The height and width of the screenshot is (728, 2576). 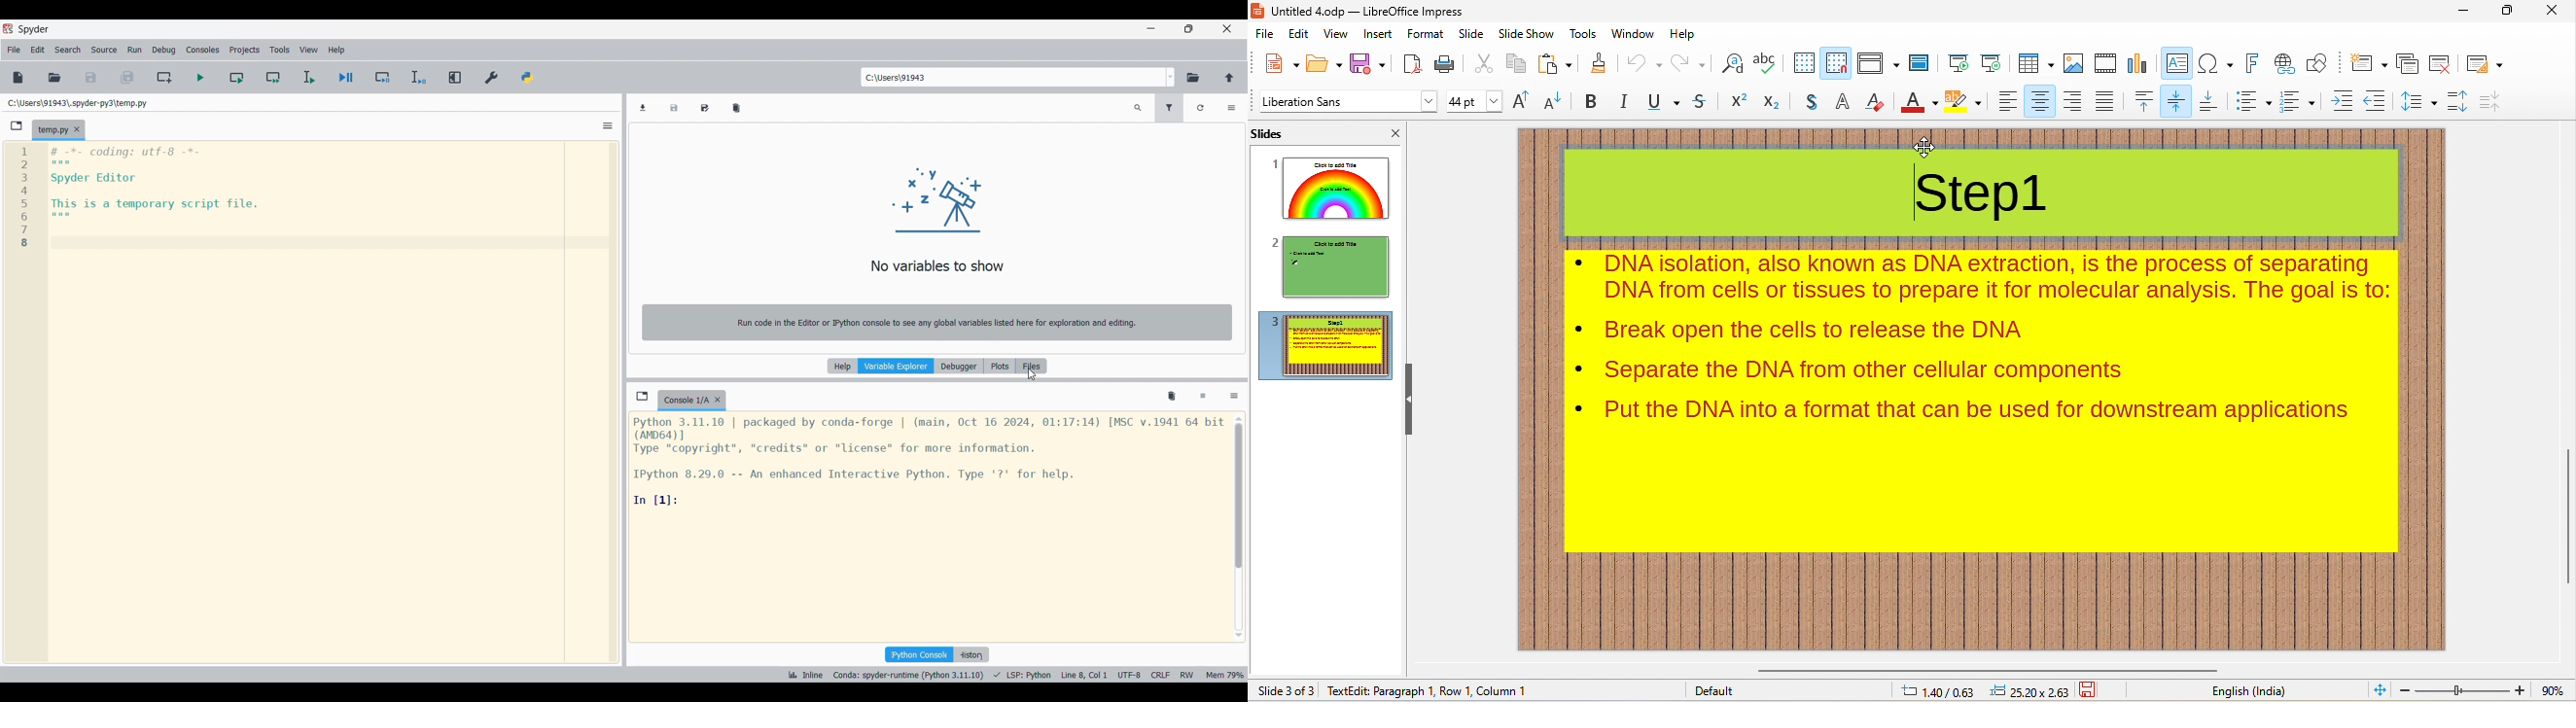 I want to click on Filter variables, so click(x=1170, y=108).